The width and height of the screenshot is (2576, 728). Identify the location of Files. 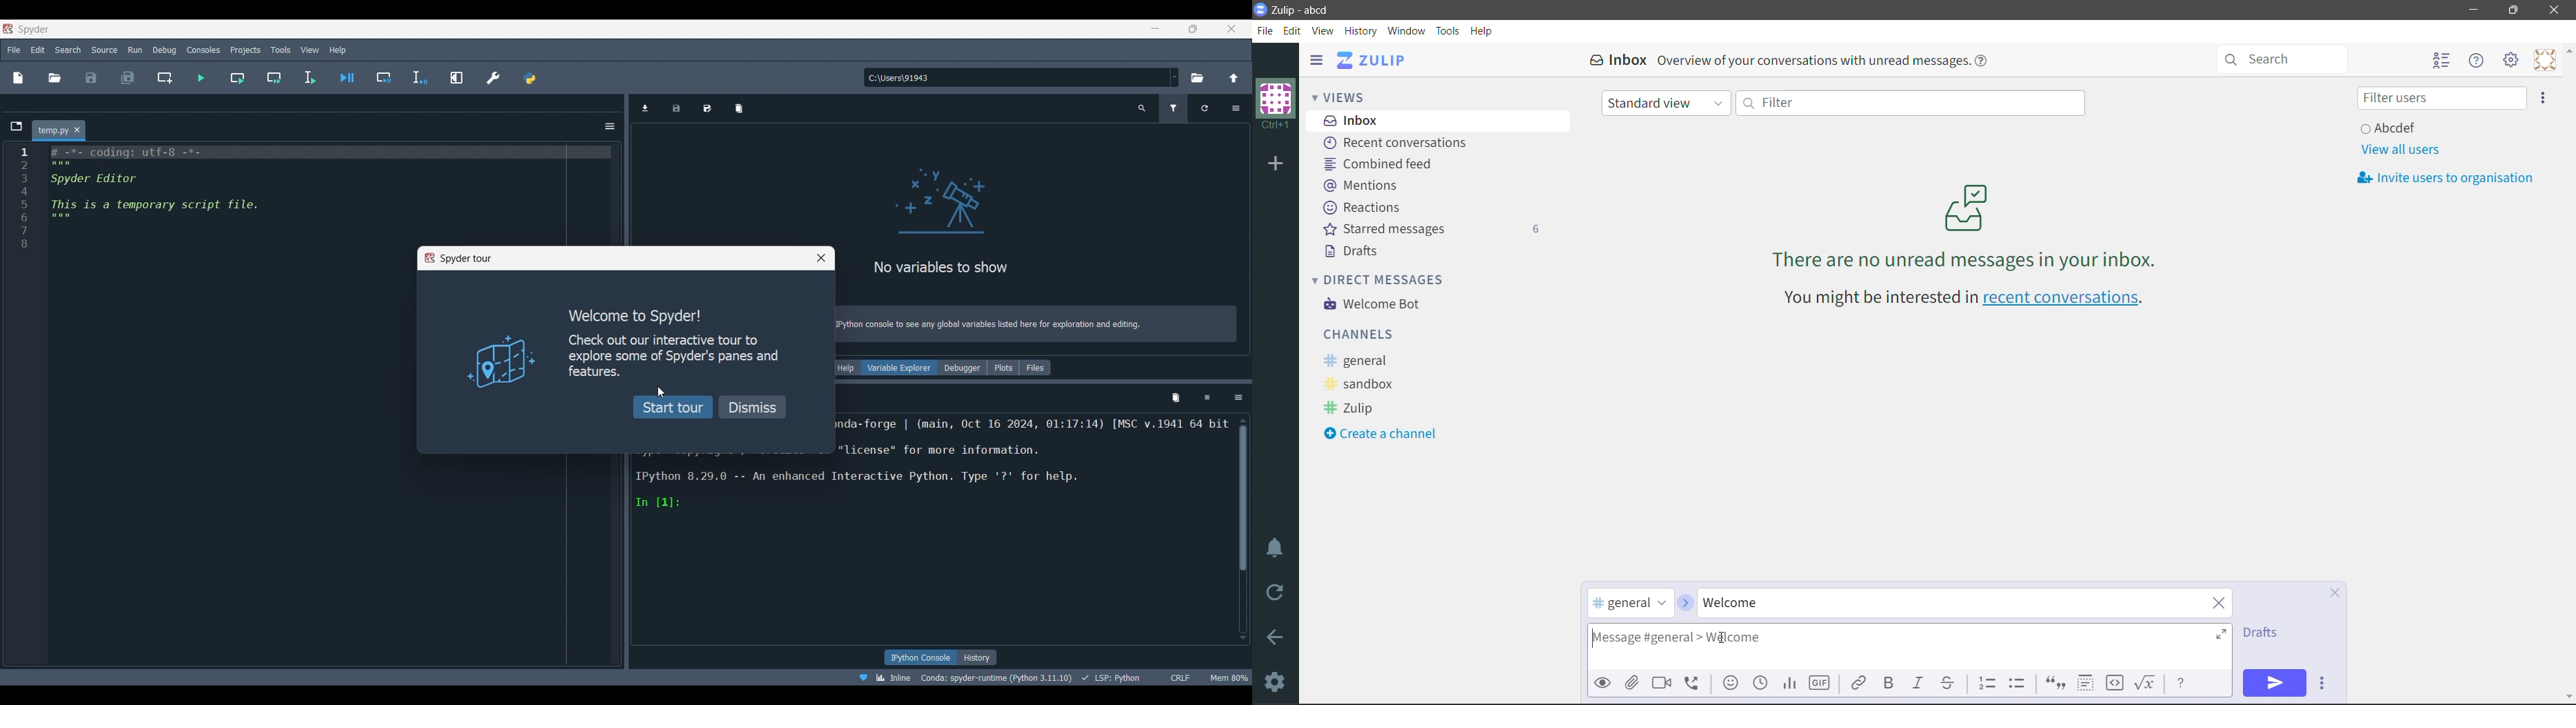
(1035, 368).